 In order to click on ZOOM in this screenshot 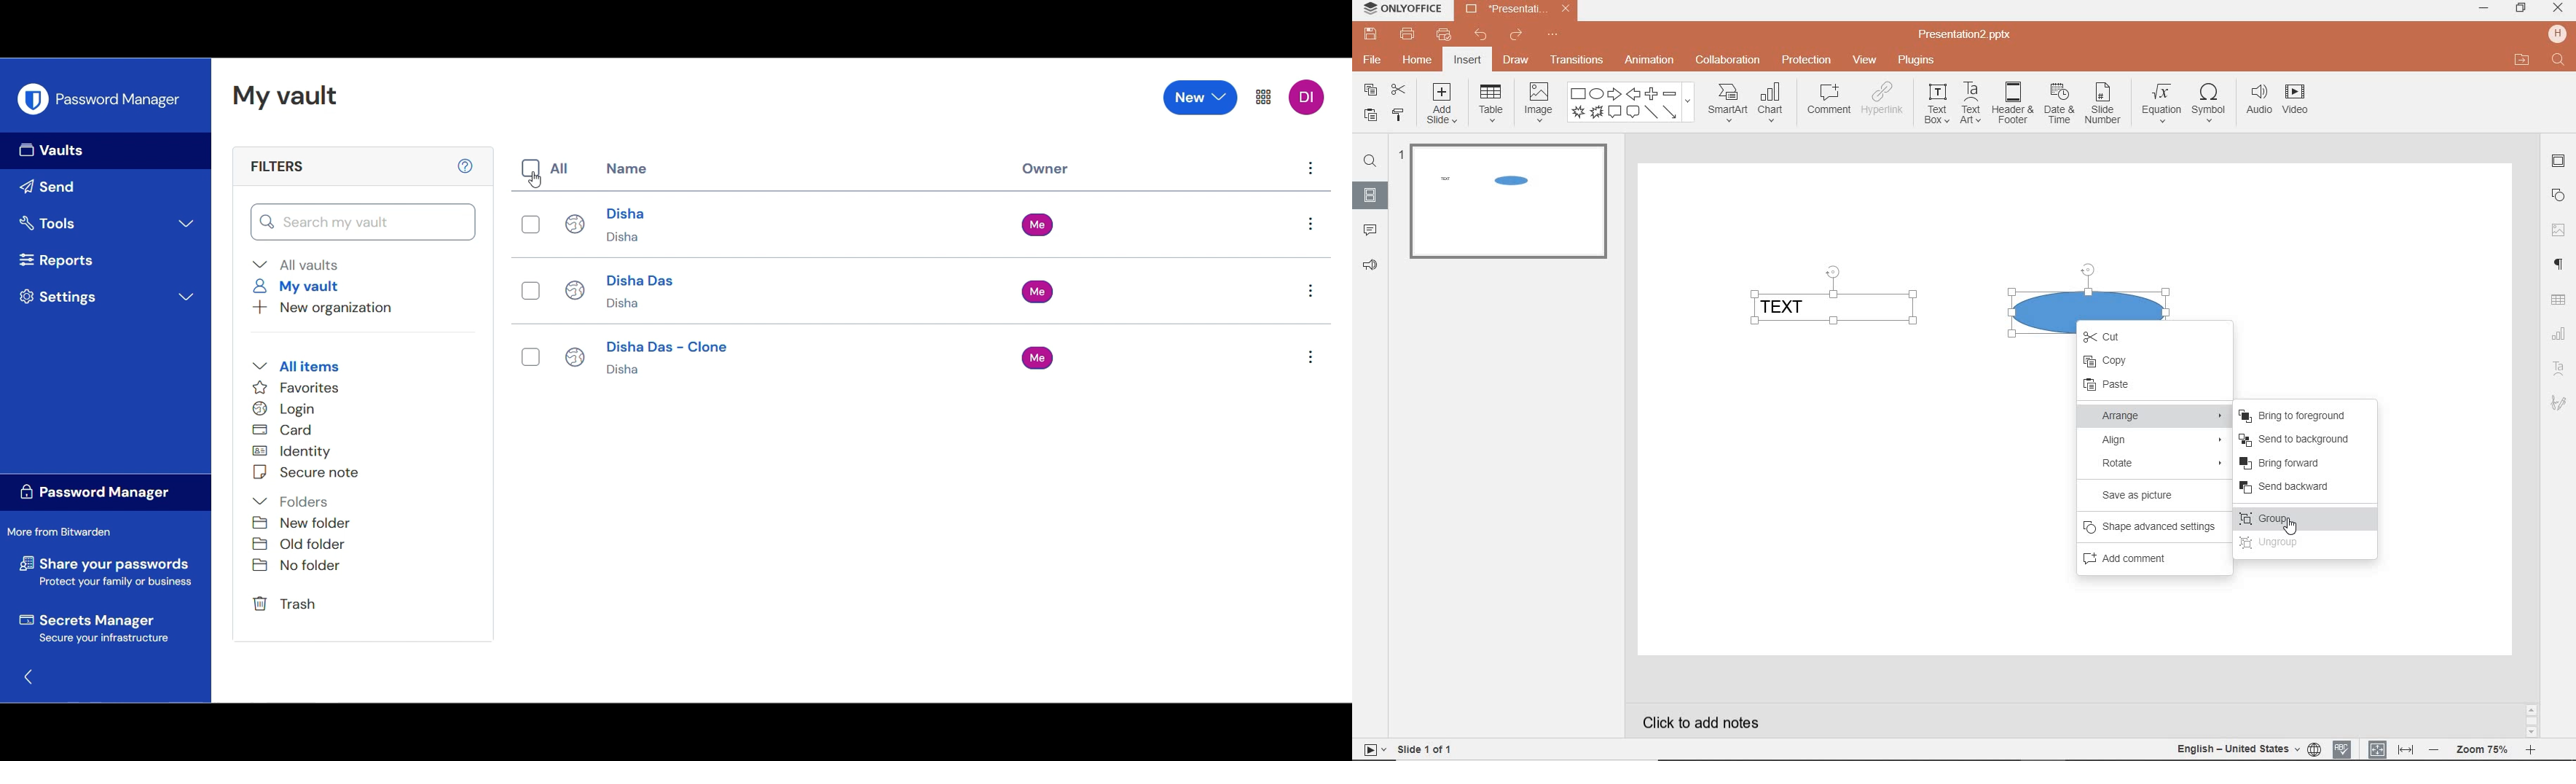, I will do `click(2481, 752)`.